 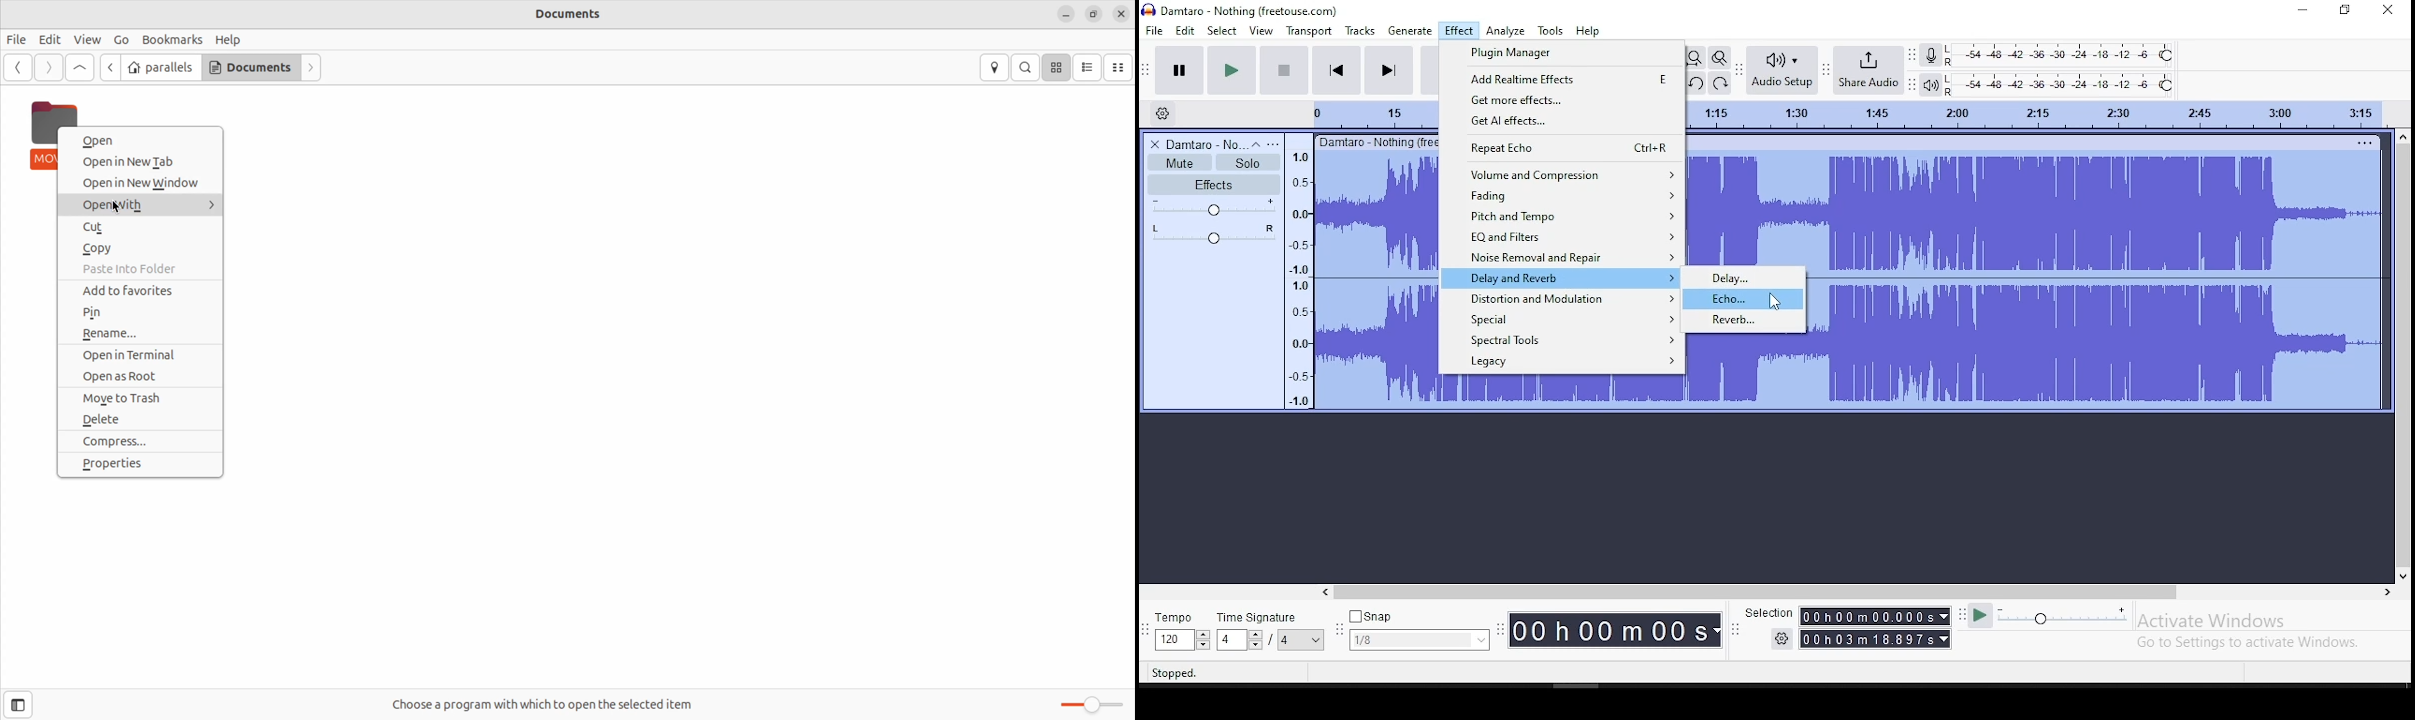 I want to click on volume, so click(x=1214, y=207).